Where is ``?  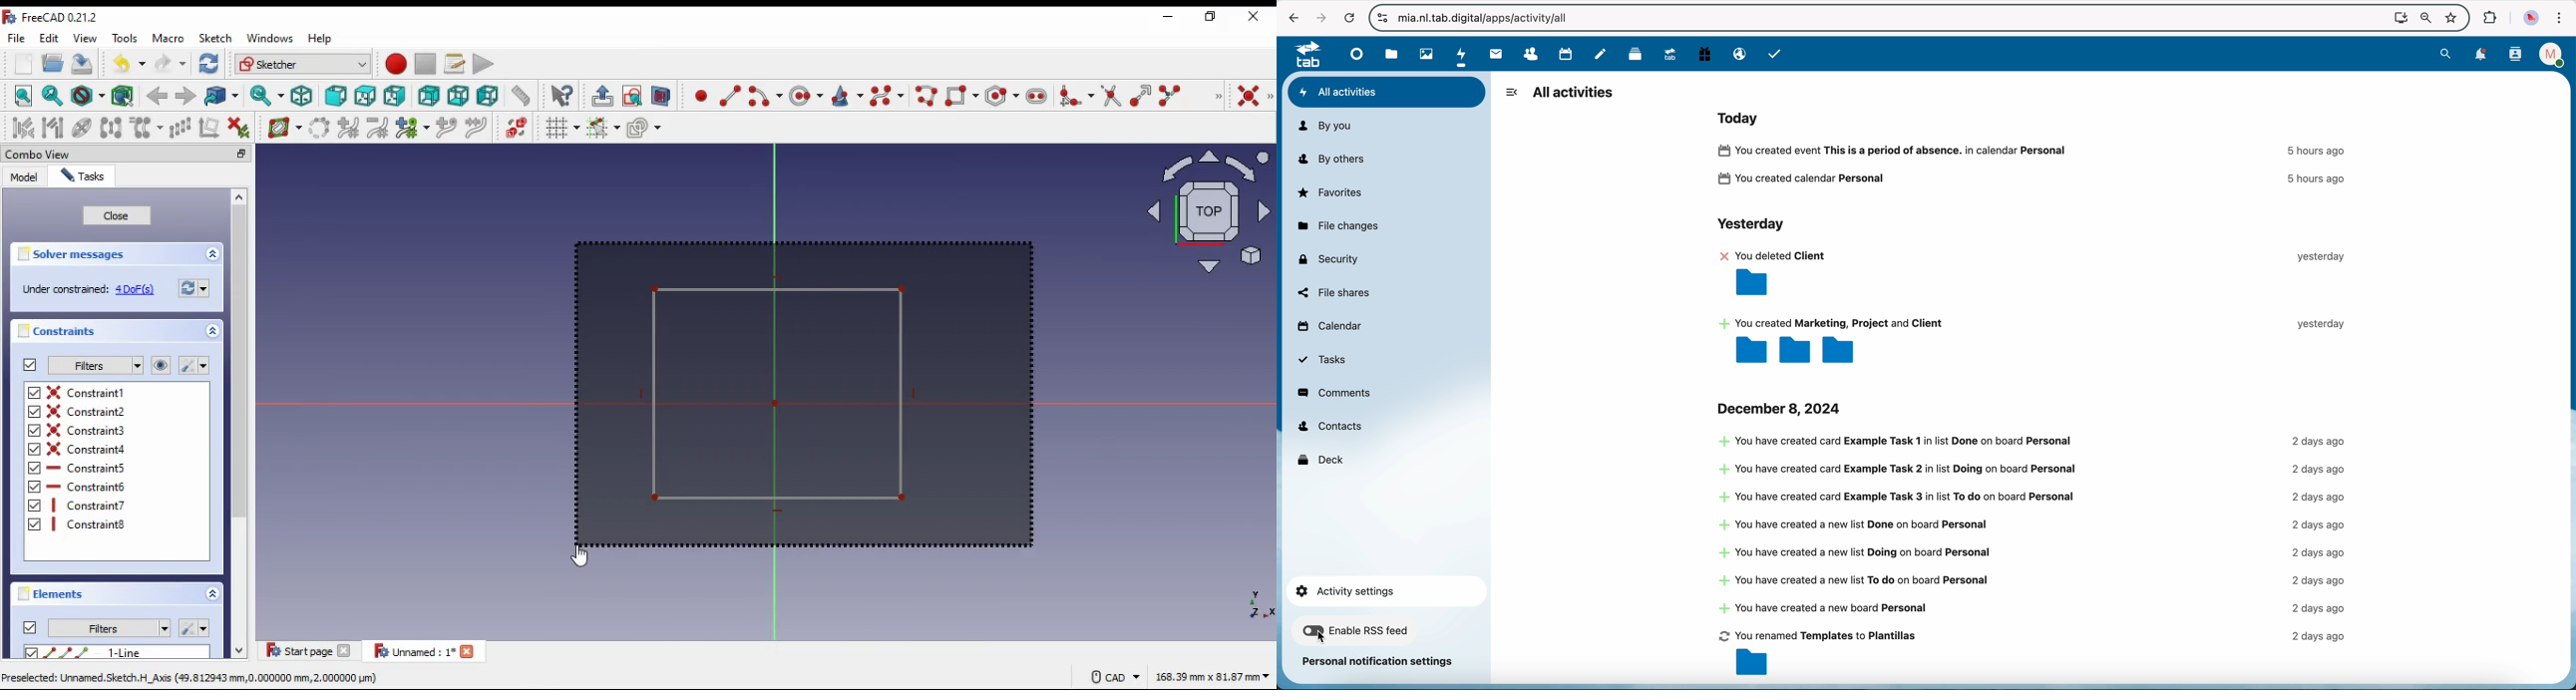
 is located at coordinates (266, 96).